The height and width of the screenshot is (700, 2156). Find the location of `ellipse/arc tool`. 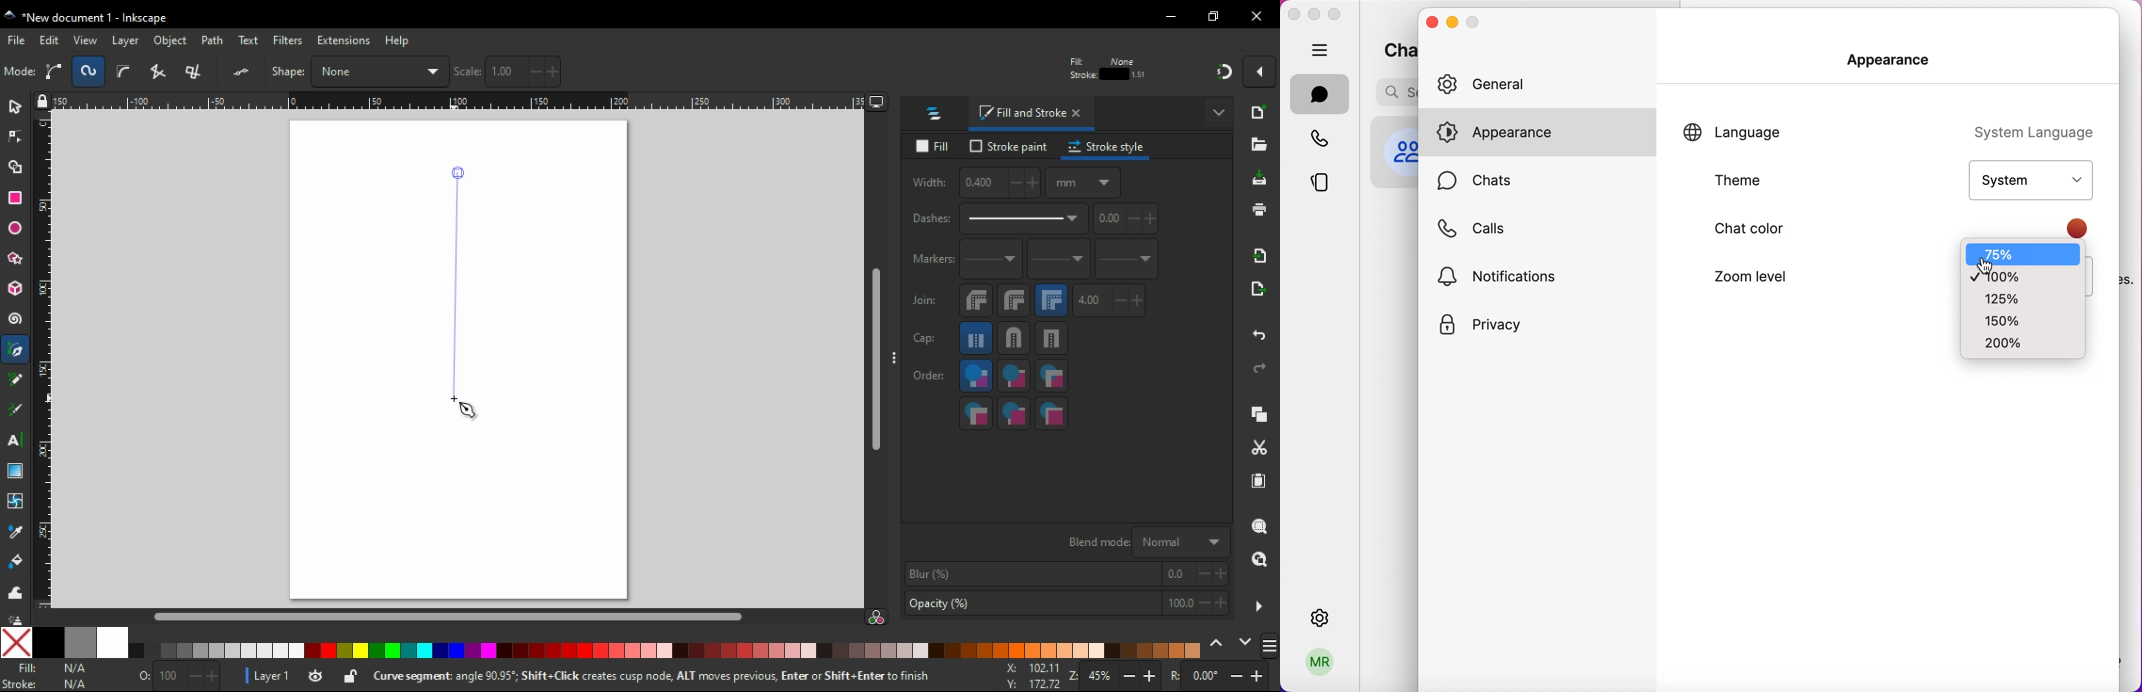

ellipse/arc tool is located at coordinates (18, 229).